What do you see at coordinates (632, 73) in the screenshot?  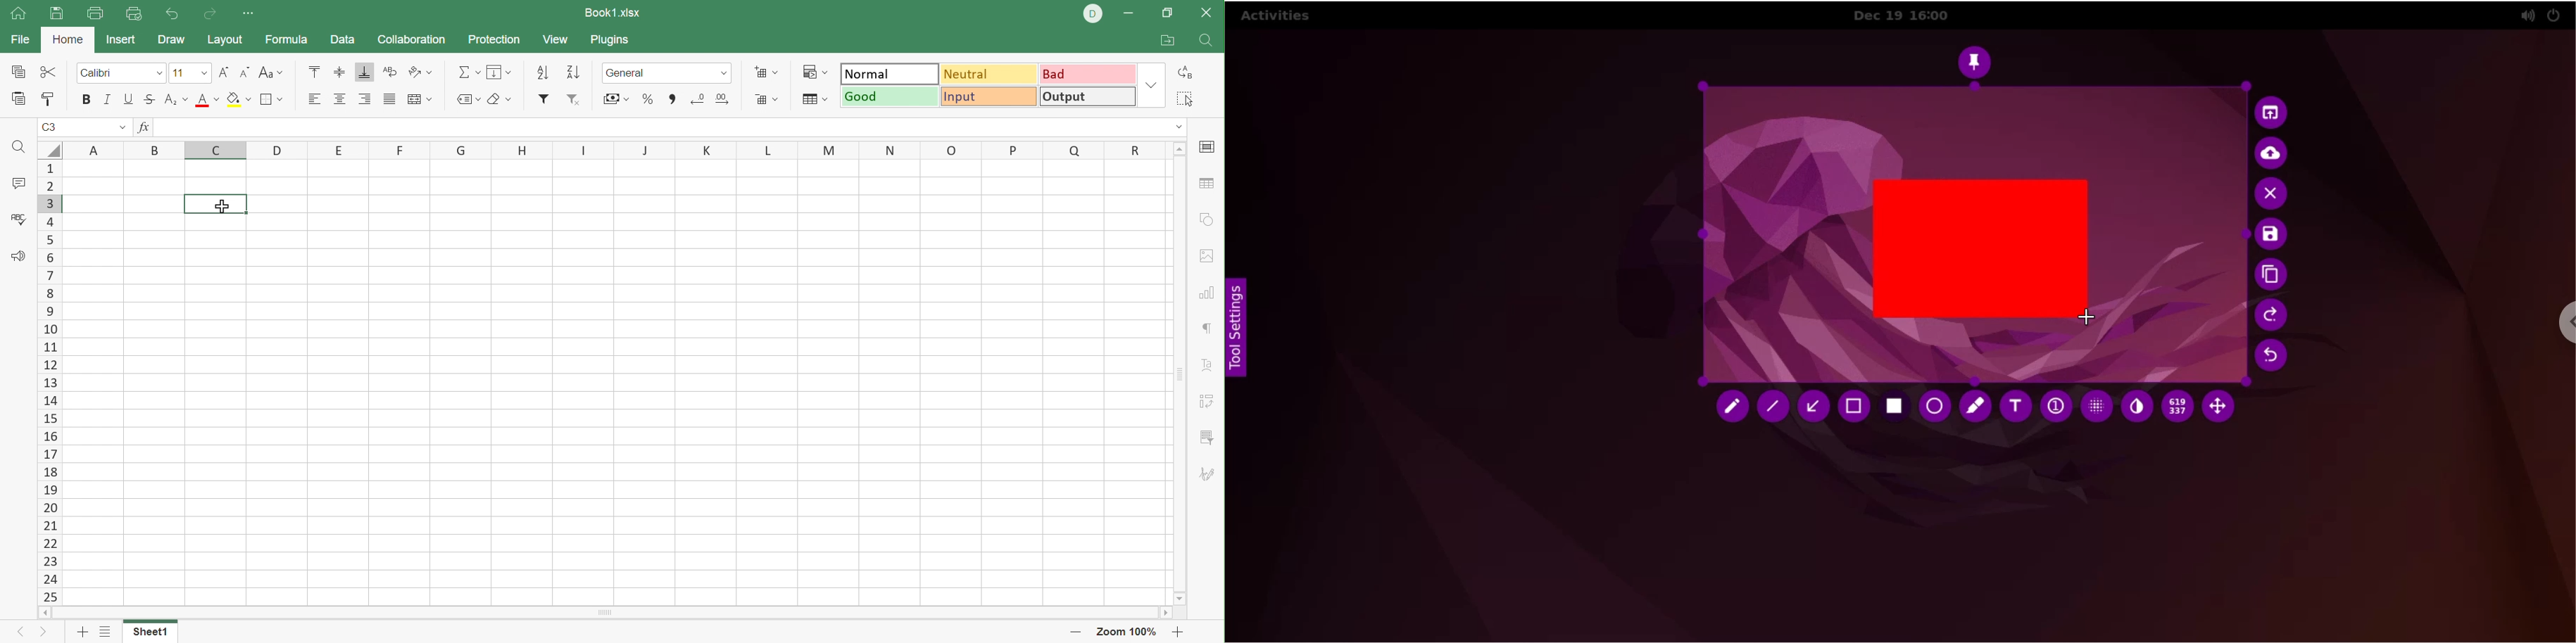 I see `General` at bounding box center [632, 73].